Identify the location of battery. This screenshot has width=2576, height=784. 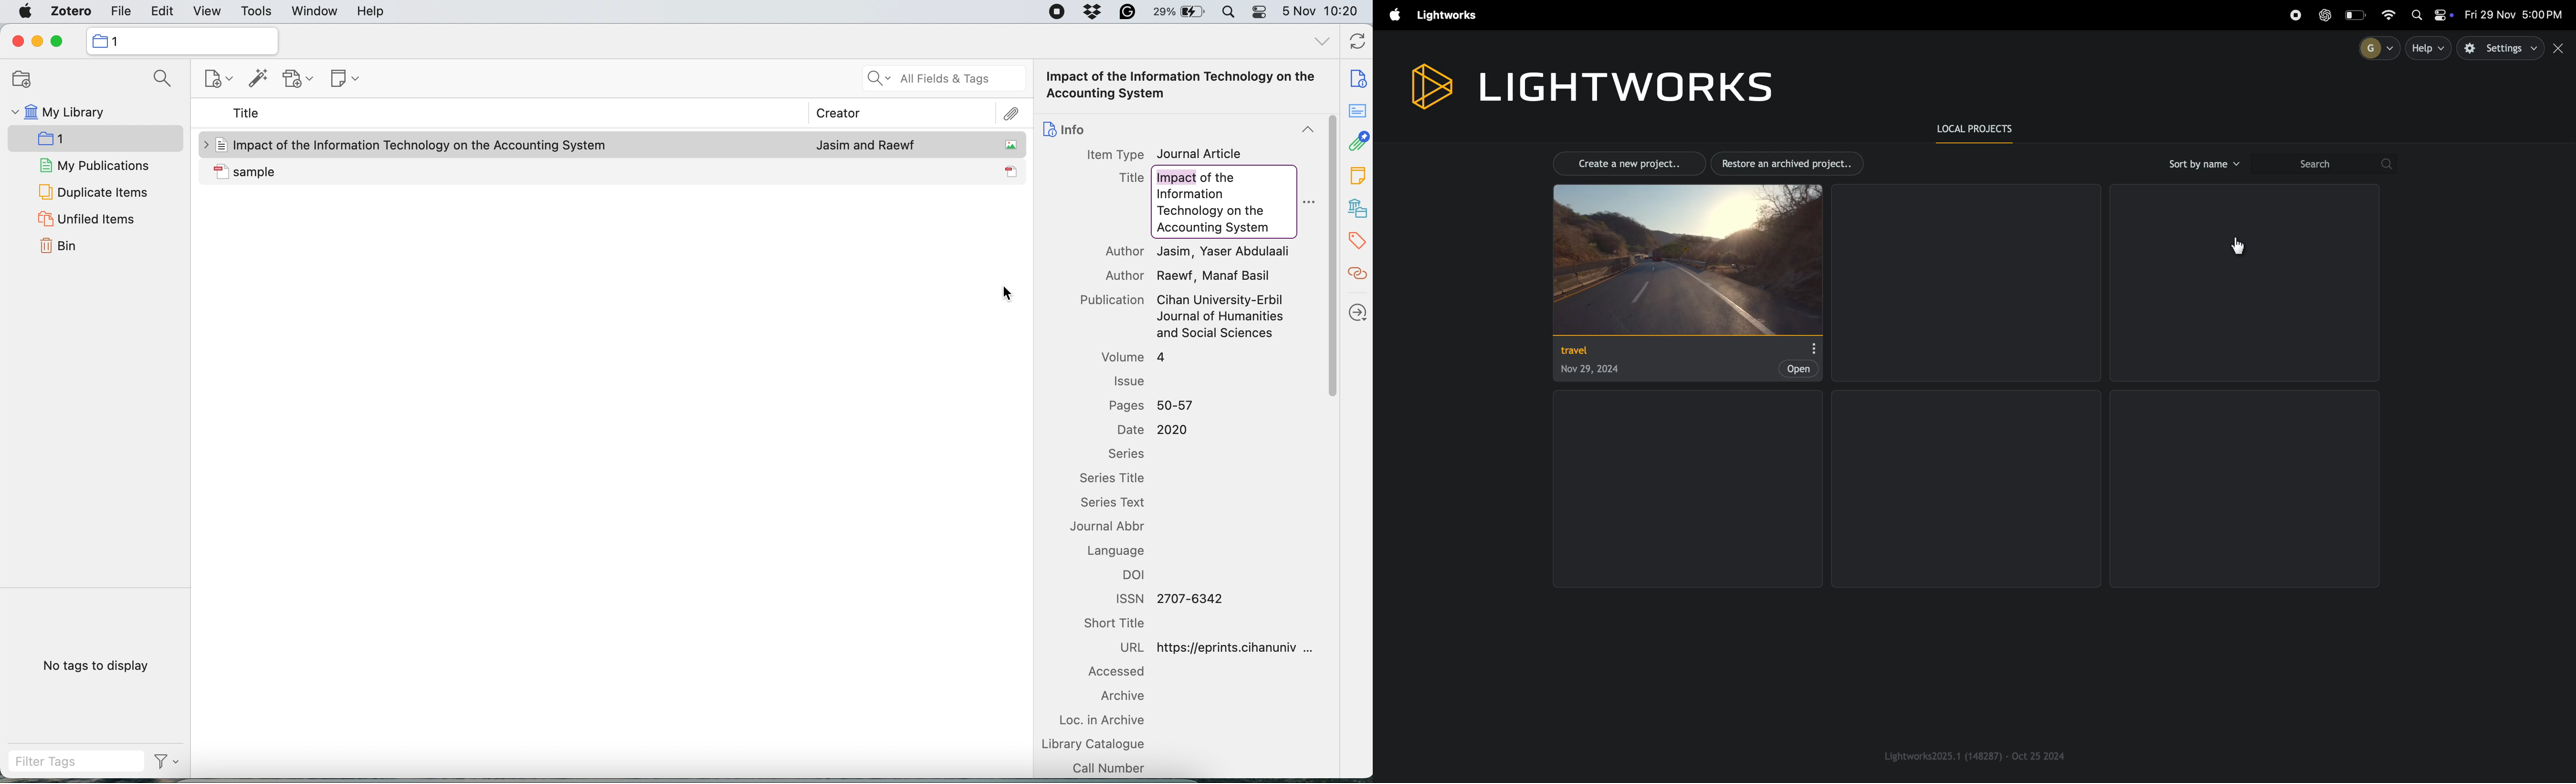
(1181, 12).